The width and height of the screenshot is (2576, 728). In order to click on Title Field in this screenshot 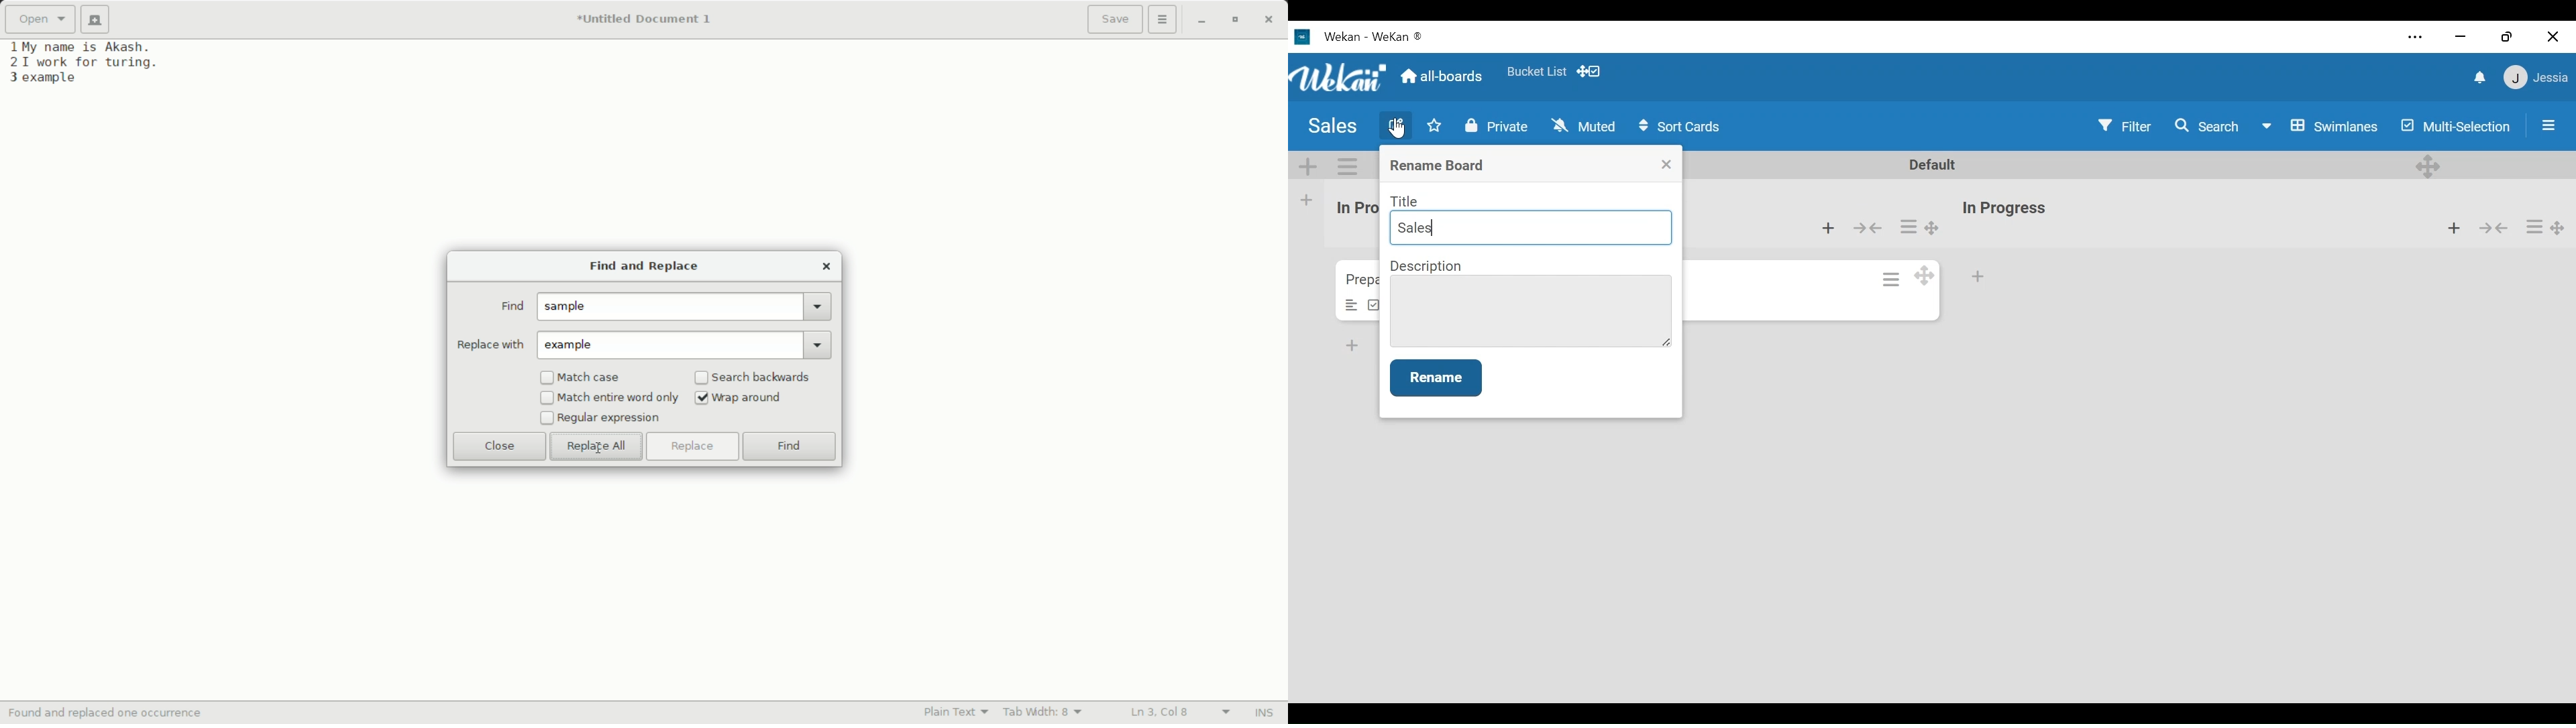, I will do `click(1532, 228)`.